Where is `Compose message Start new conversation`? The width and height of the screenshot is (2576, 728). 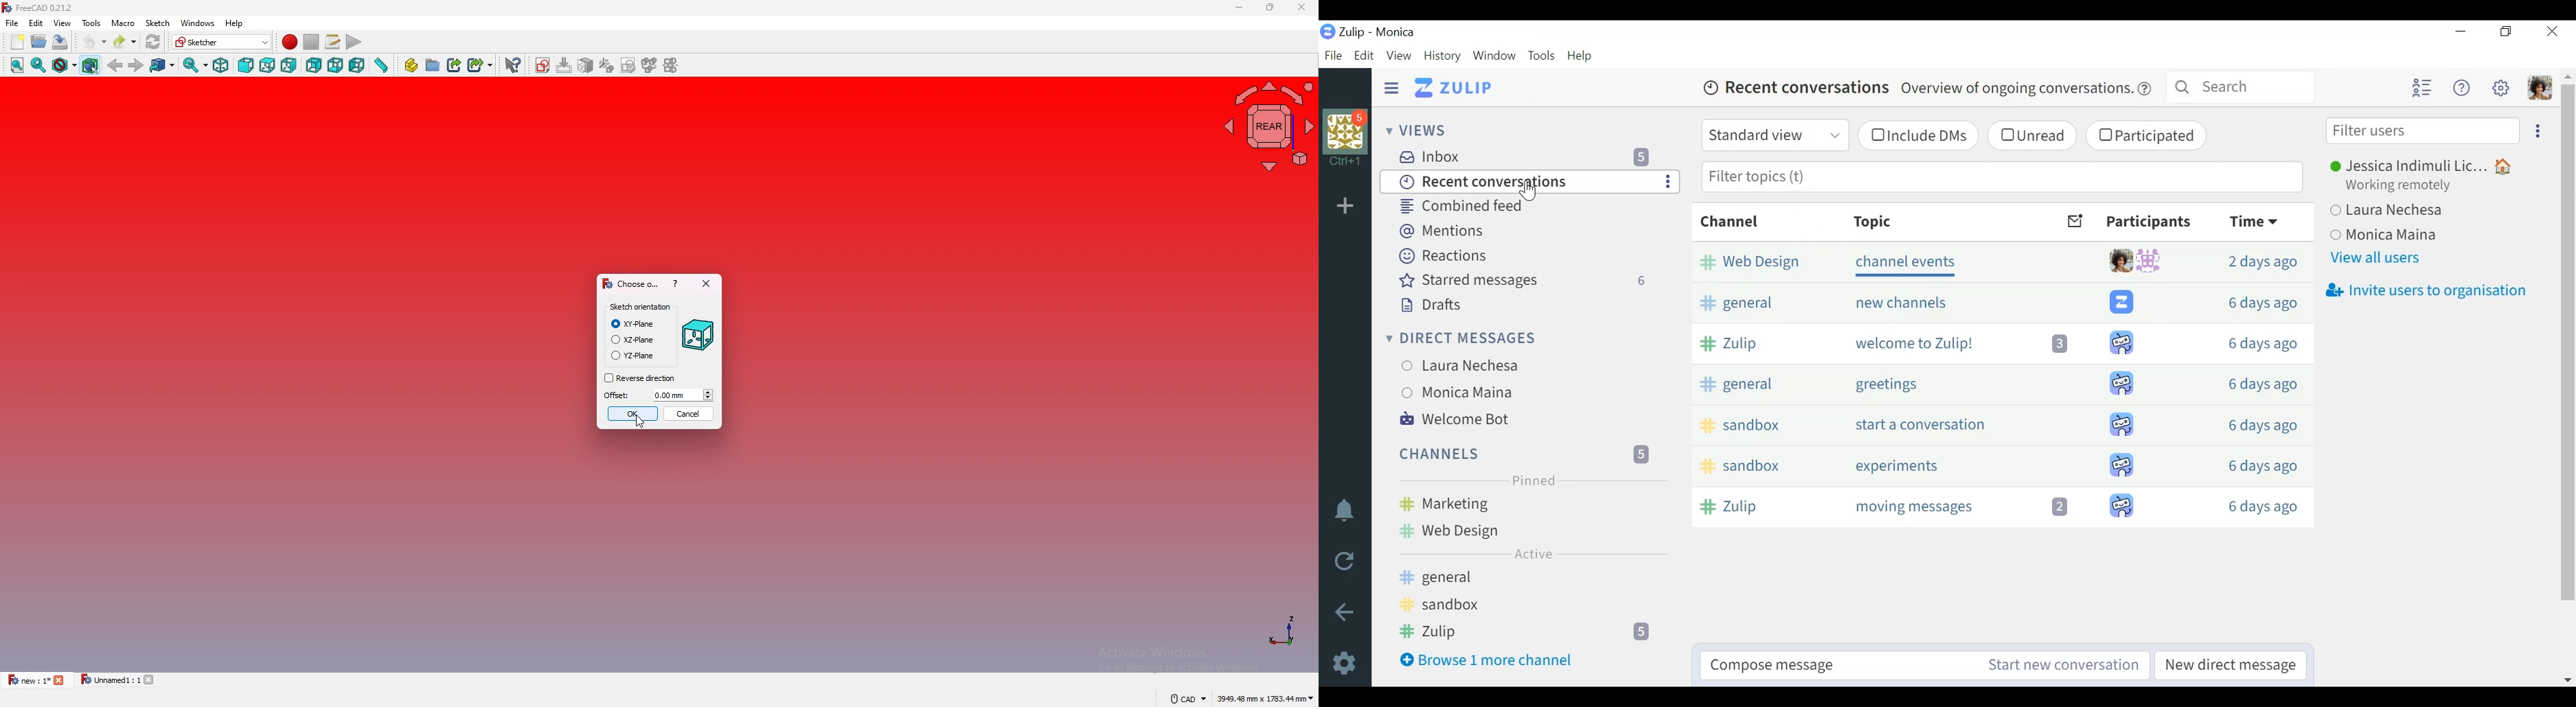
Compose message Start new conversation is located at coordinates (1923, 664).